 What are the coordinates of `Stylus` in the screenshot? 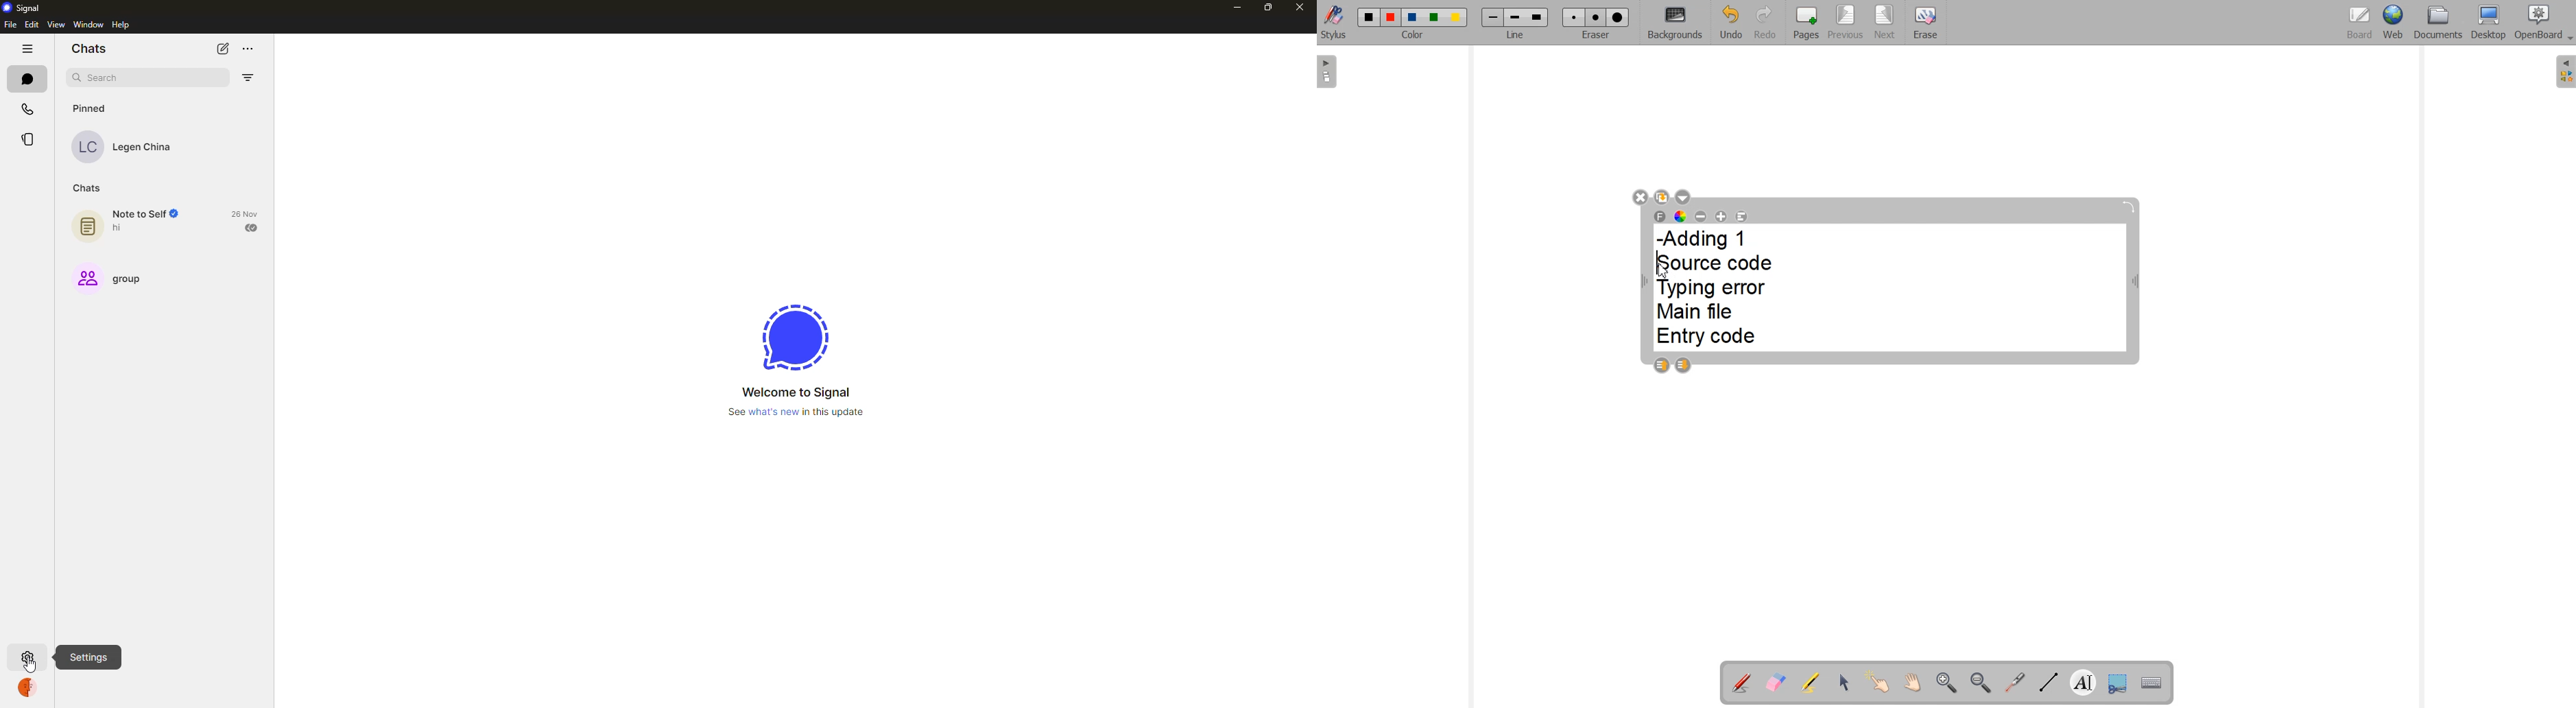 It's located at (1334, 25).